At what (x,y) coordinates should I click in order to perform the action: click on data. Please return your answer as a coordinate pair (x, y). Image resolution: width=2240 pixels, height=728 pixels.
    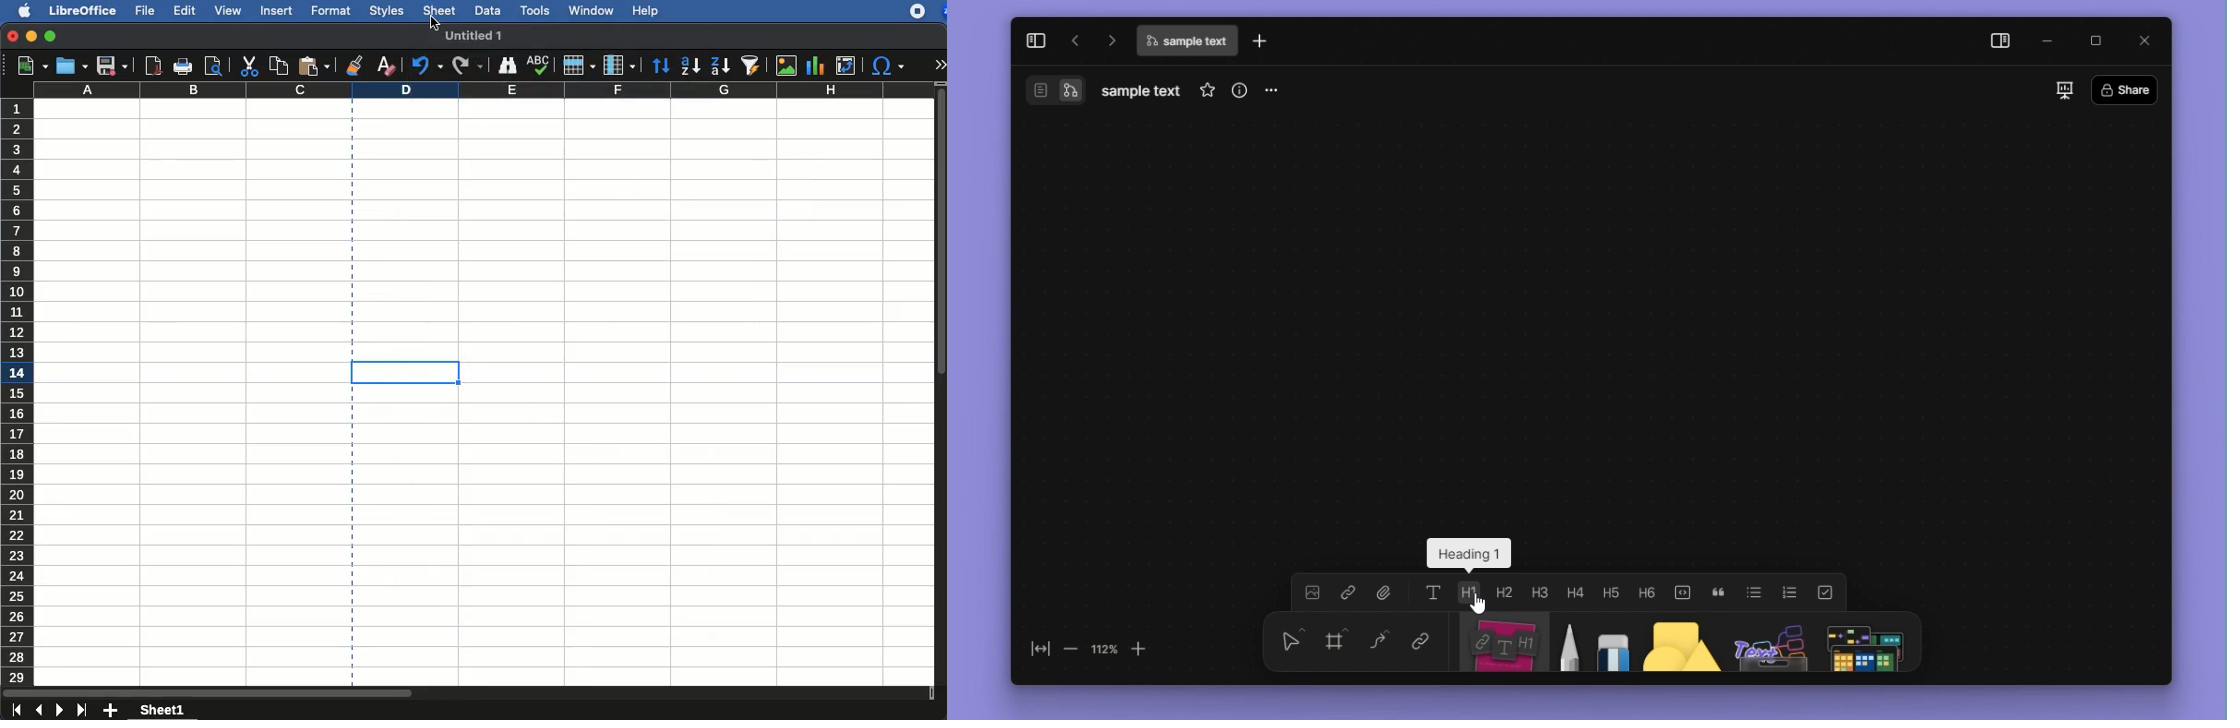
    Looking at the image, I should click on (486, 10).